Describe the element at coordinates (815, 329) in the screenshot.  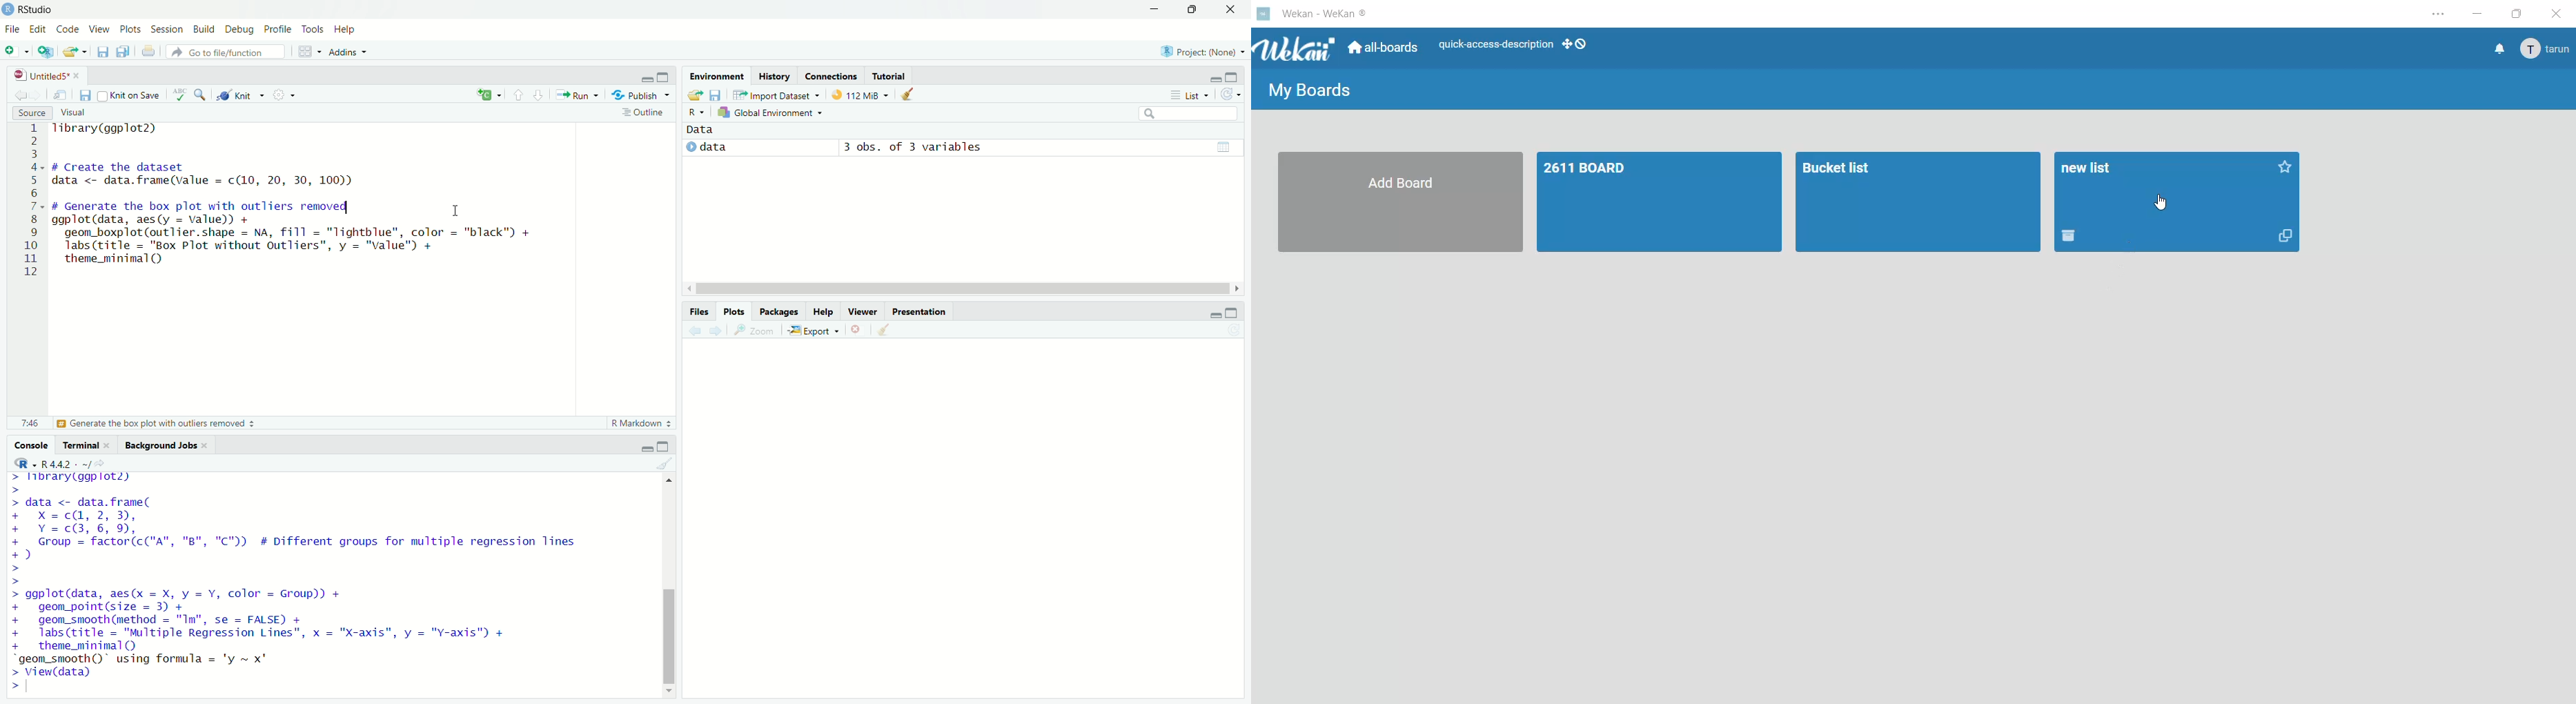
I see `i Export ~` at that location.